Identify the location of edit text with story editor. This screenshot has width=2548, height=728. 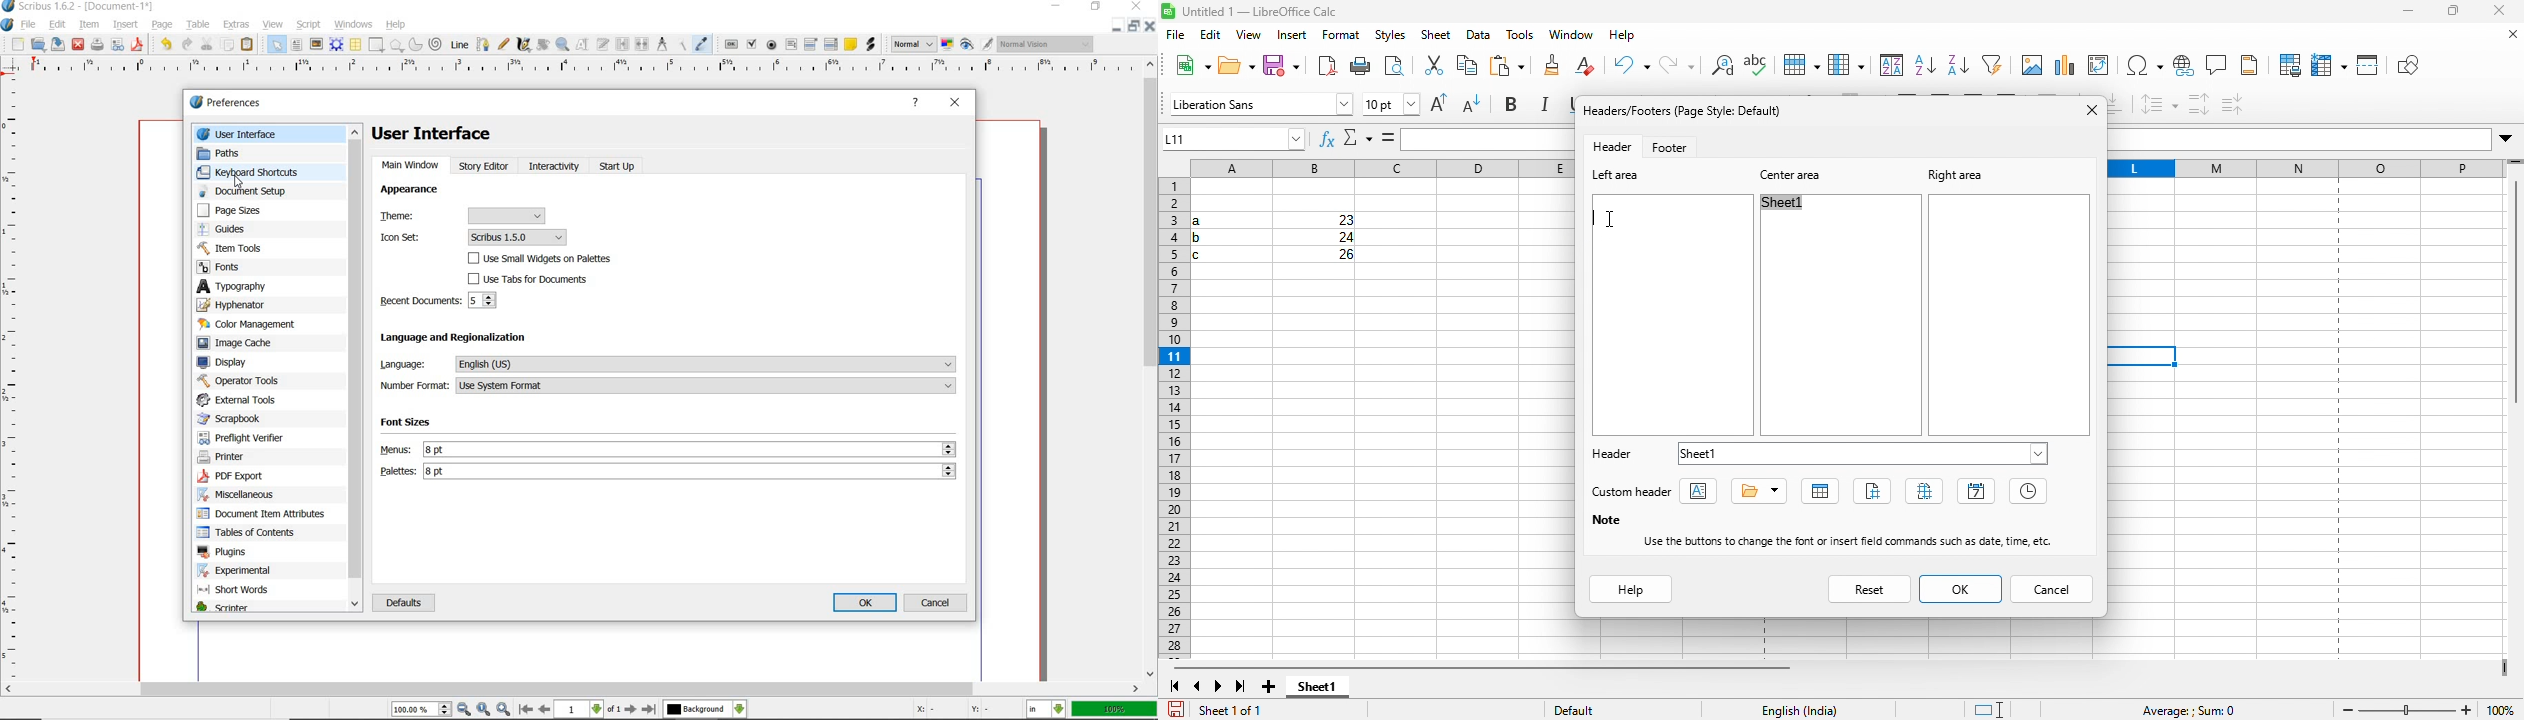
(604, 43).